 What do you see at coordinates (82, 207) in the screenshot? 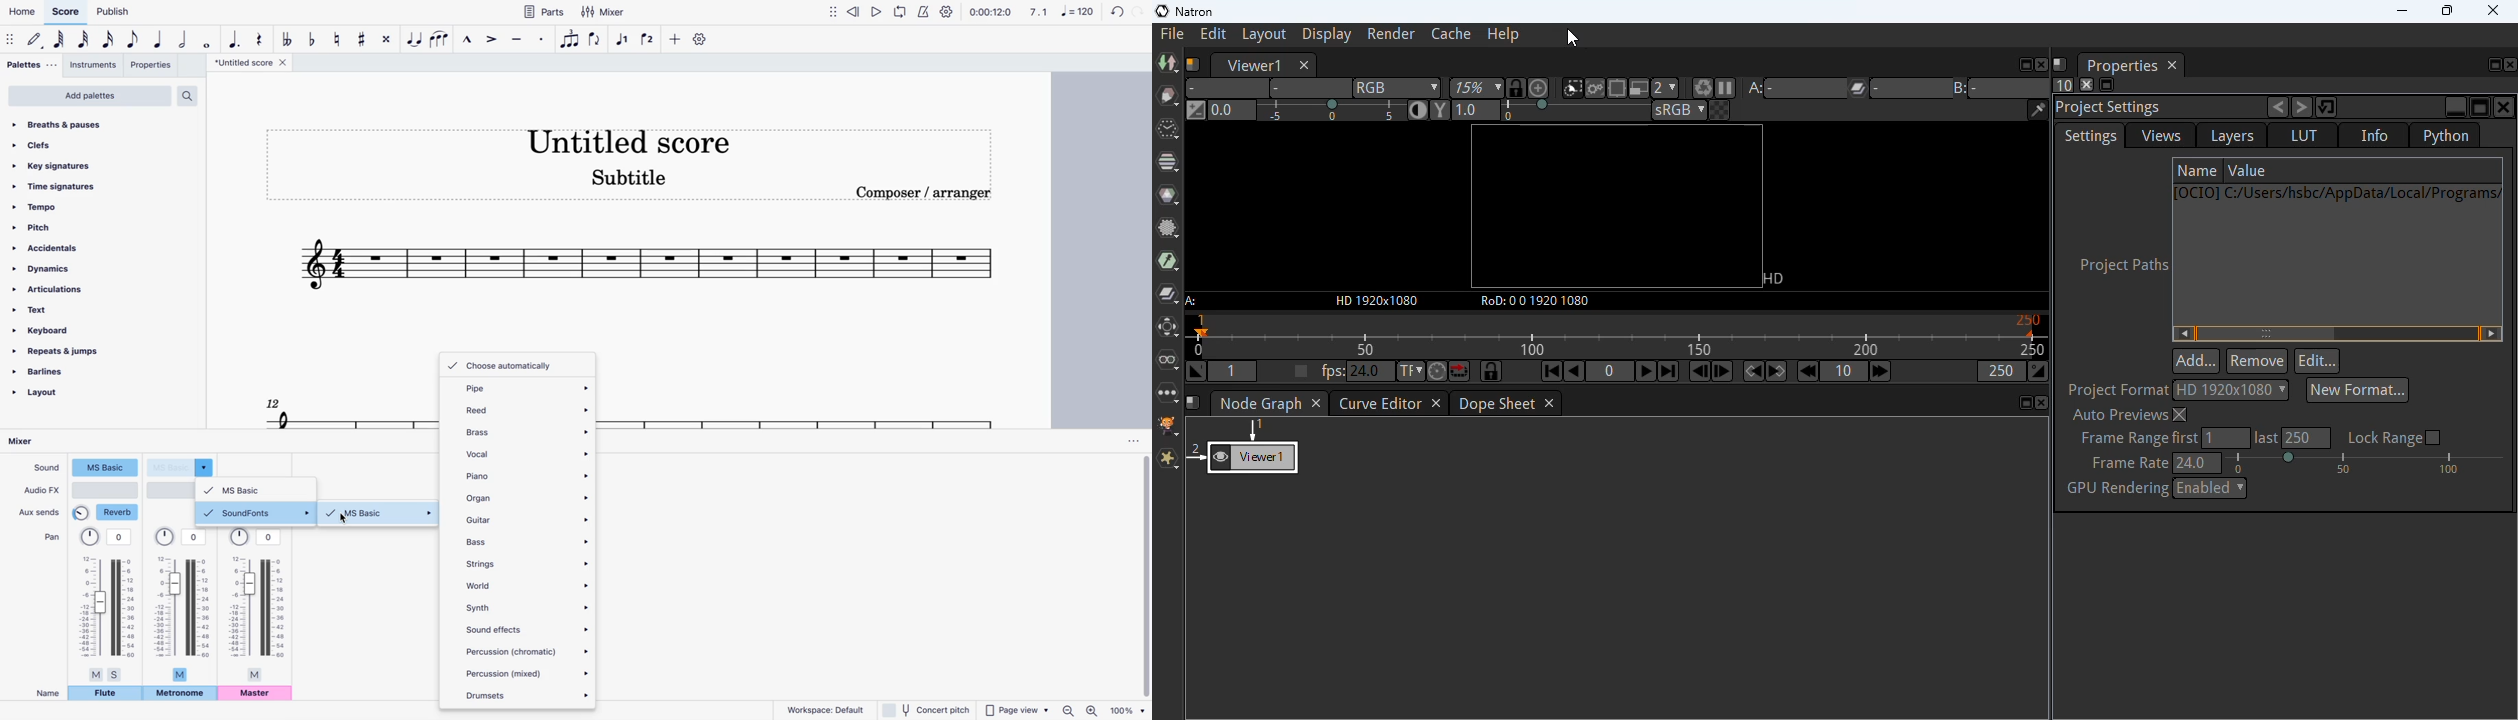
I see `tempo` at bounding box center [82, 207].